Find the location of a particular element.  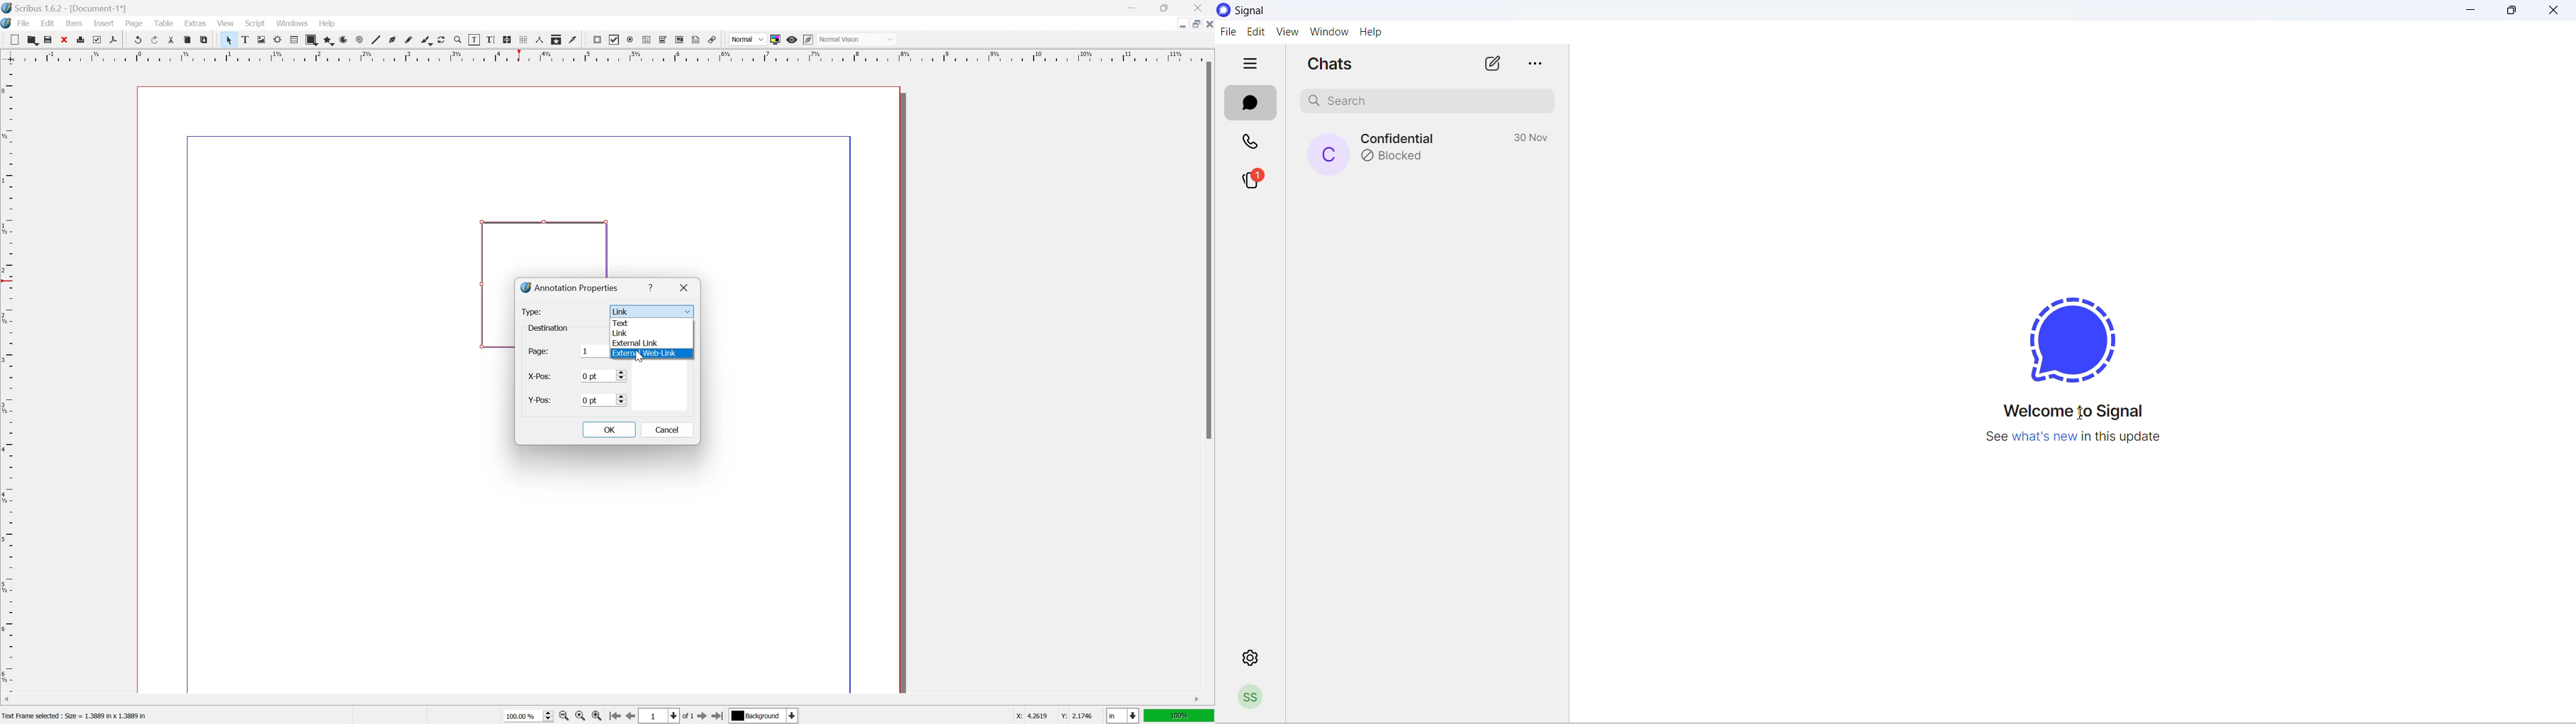

restore down is located at coordinates (1192, 24).